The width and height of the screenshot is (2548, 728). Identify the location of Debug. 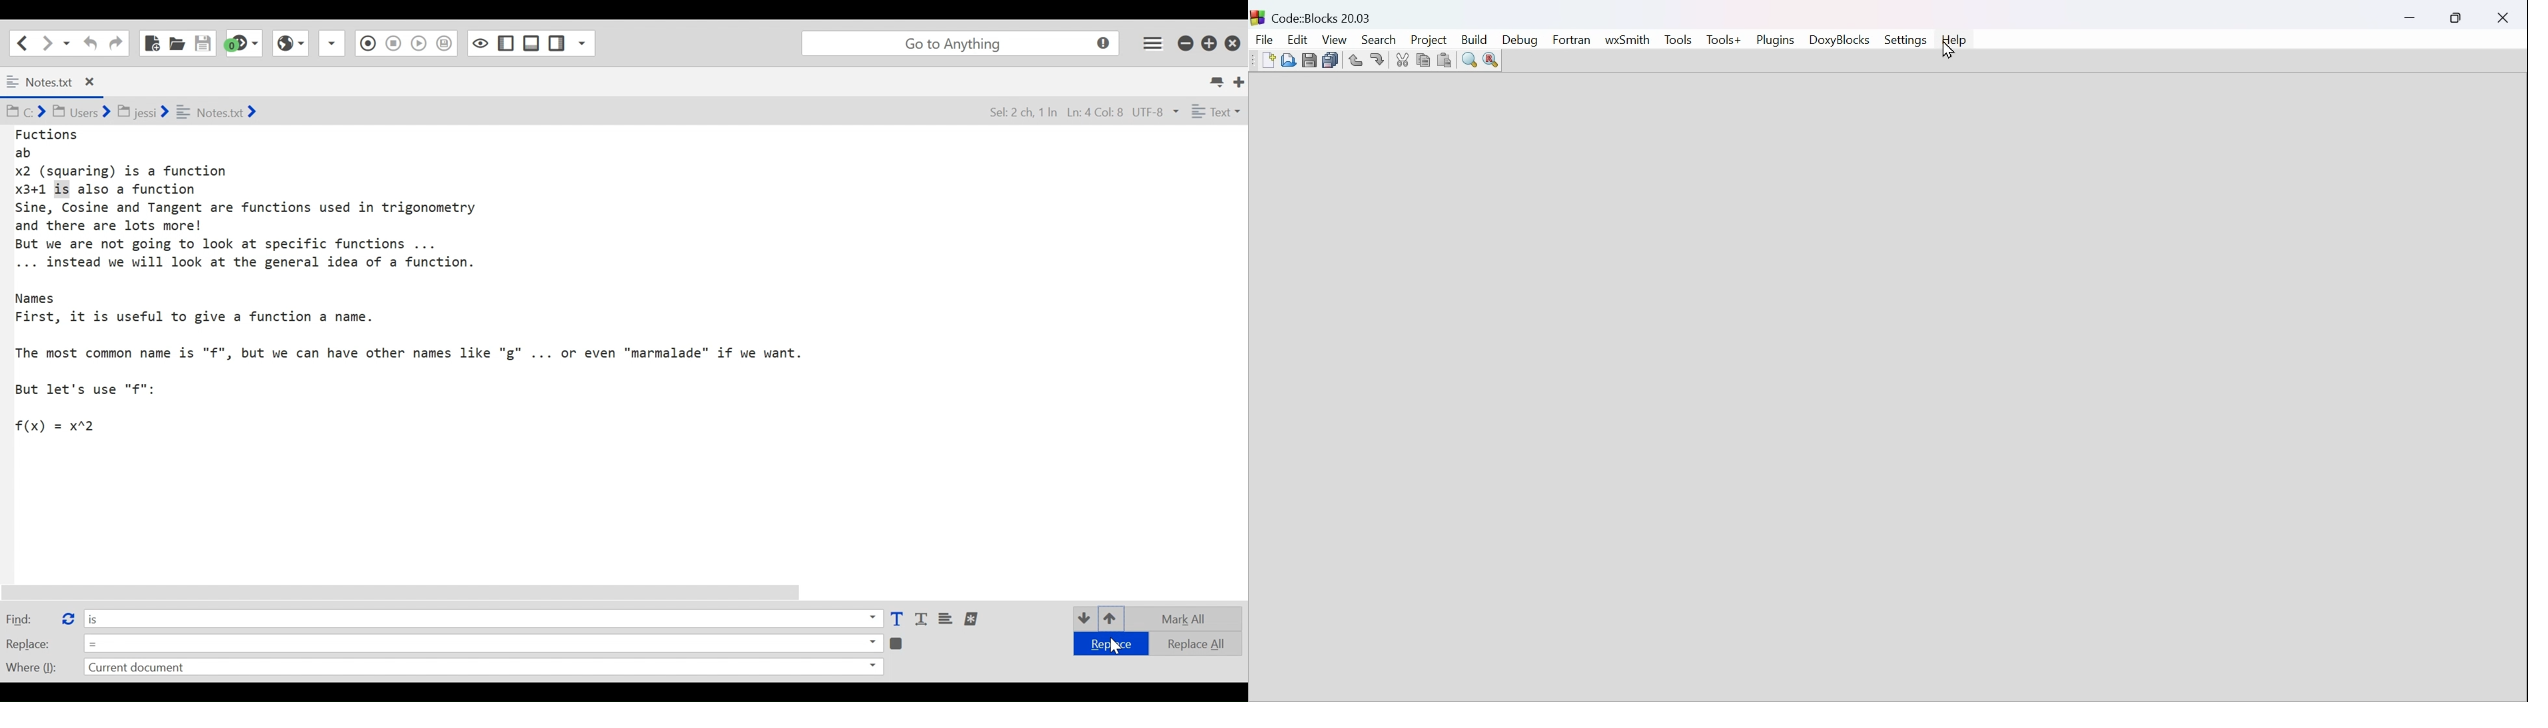
(1518, 40).